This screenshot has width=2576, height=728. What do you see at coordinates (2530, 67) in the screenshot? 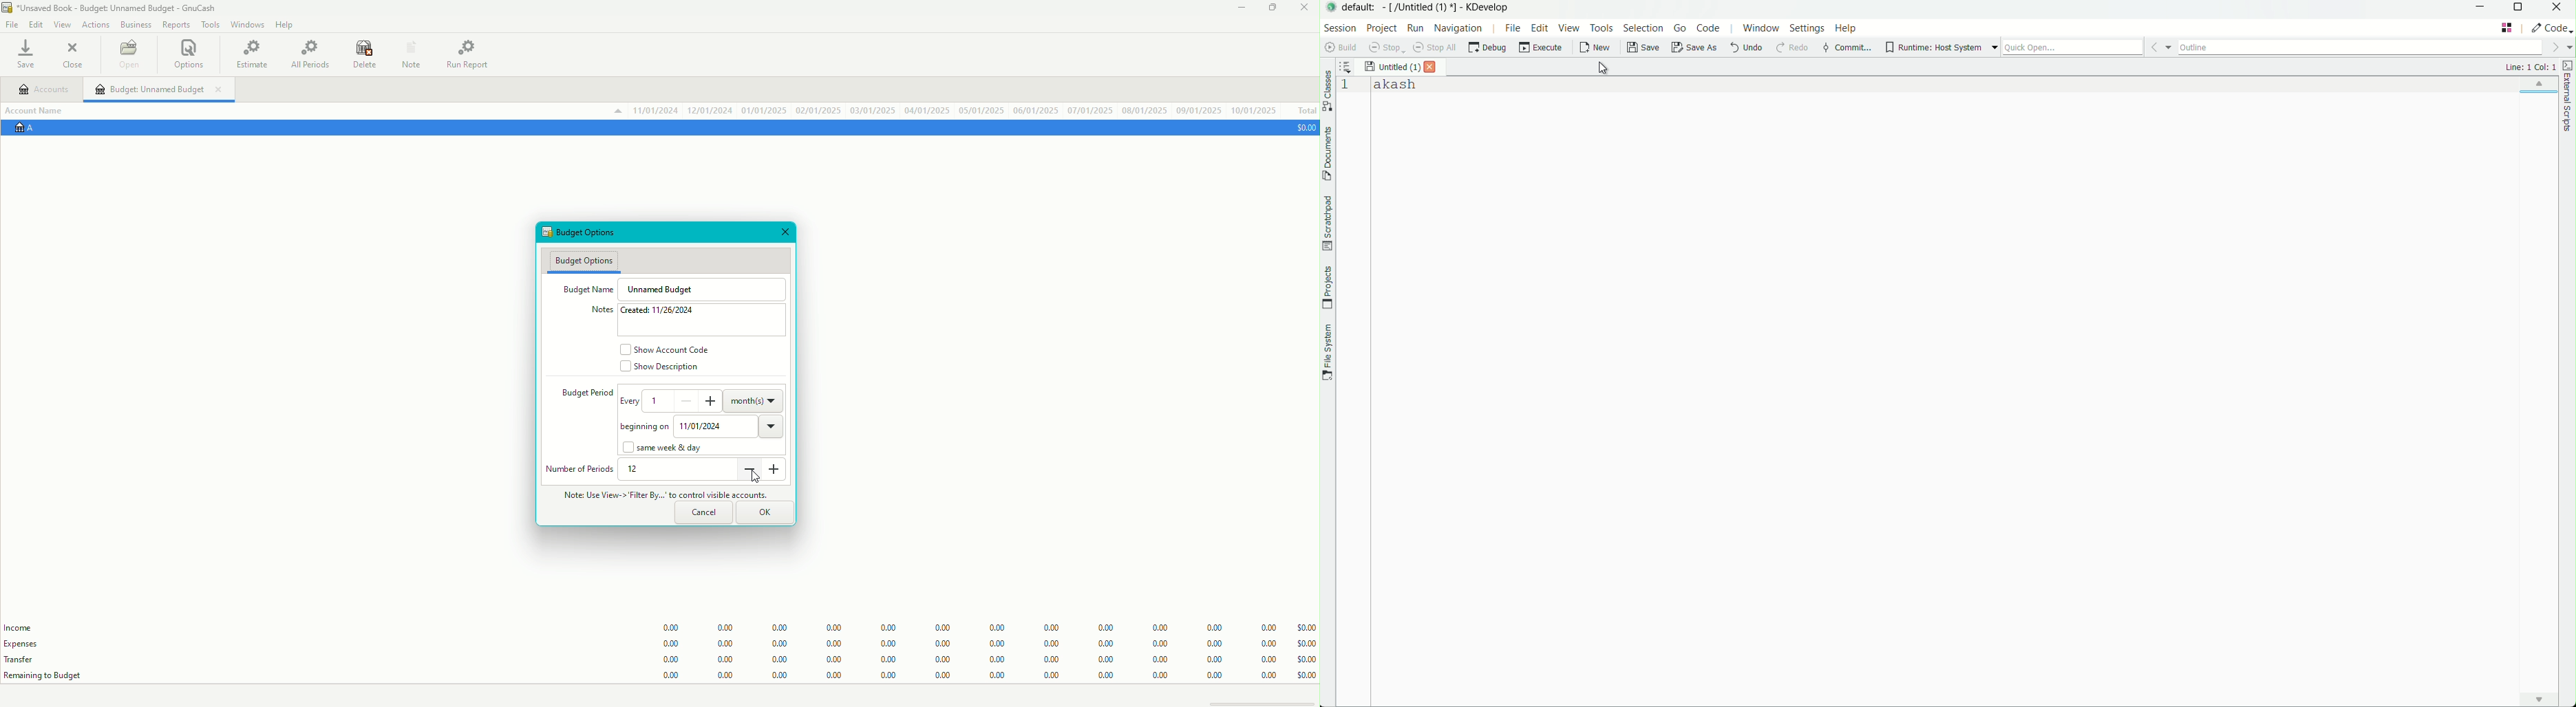
I see `line: 1 col: 1` at bounding box center [2530, 67].